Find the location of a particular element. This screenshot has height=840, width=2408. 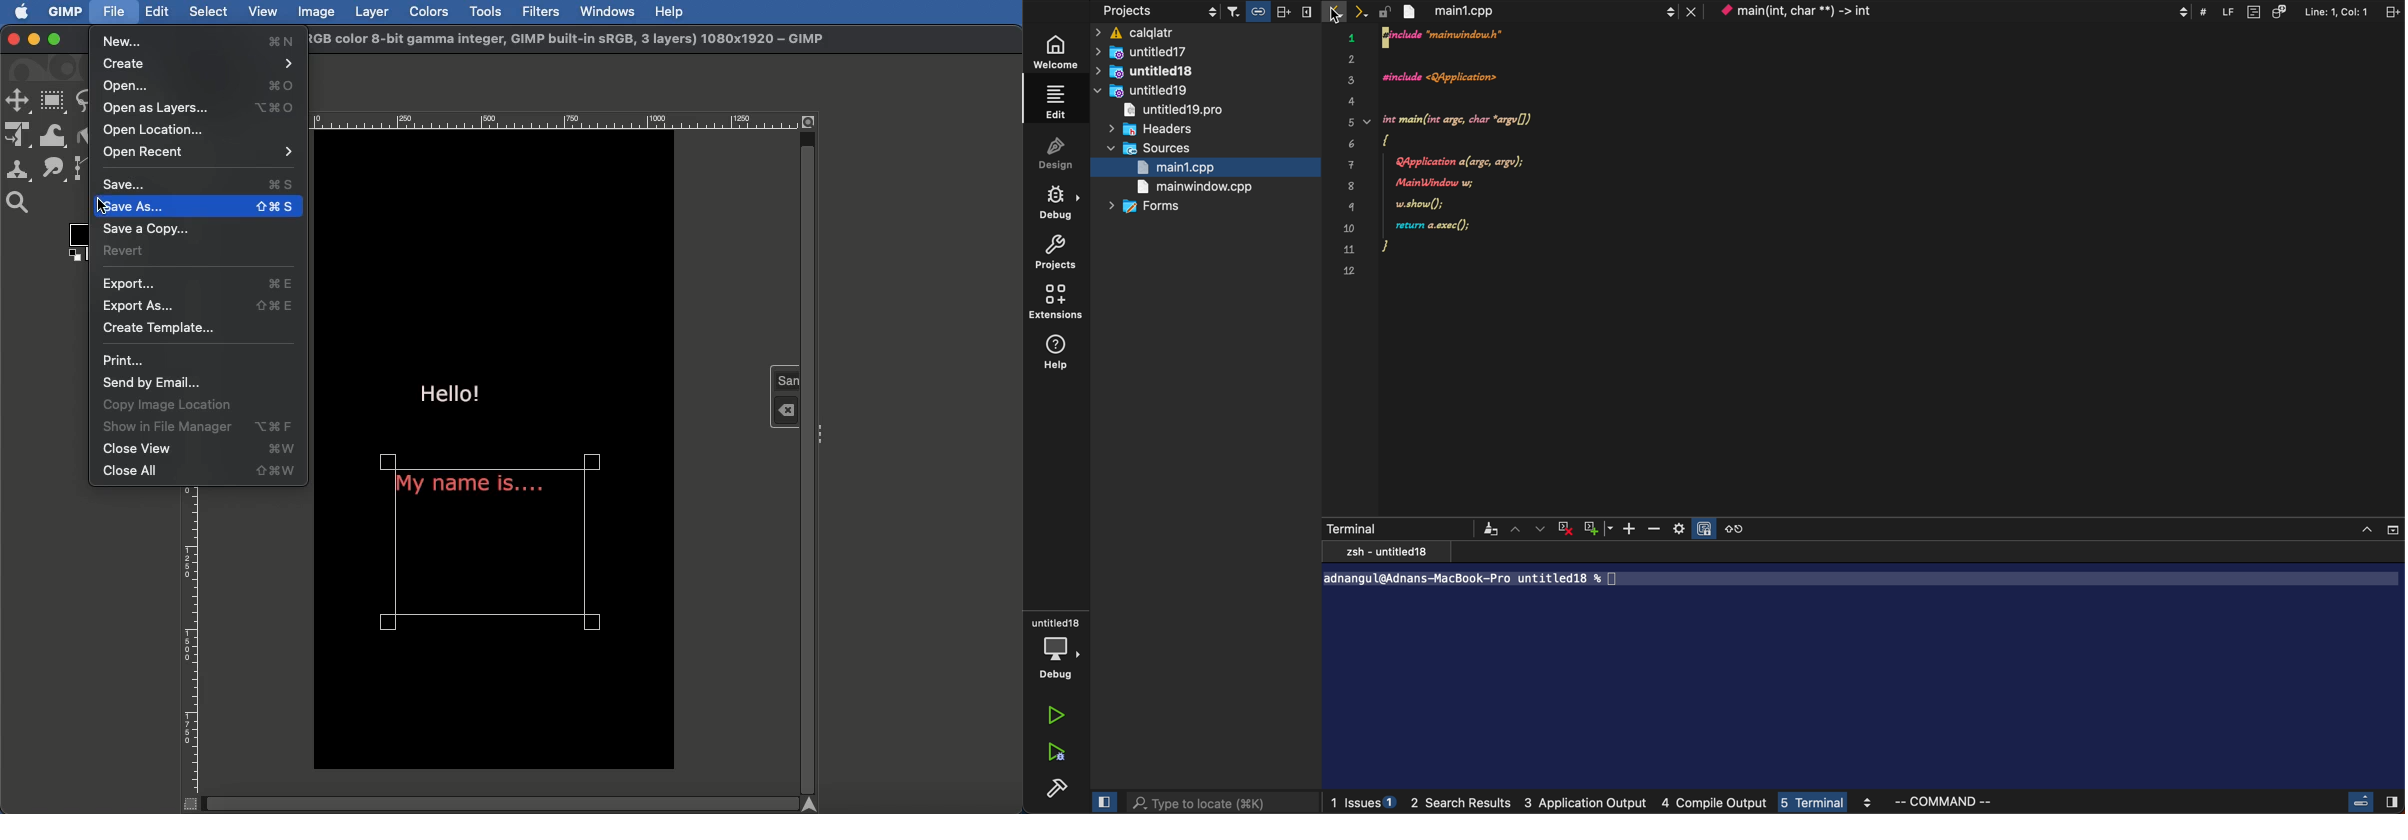

main1.cpp is located at coordinates (1184, 169).